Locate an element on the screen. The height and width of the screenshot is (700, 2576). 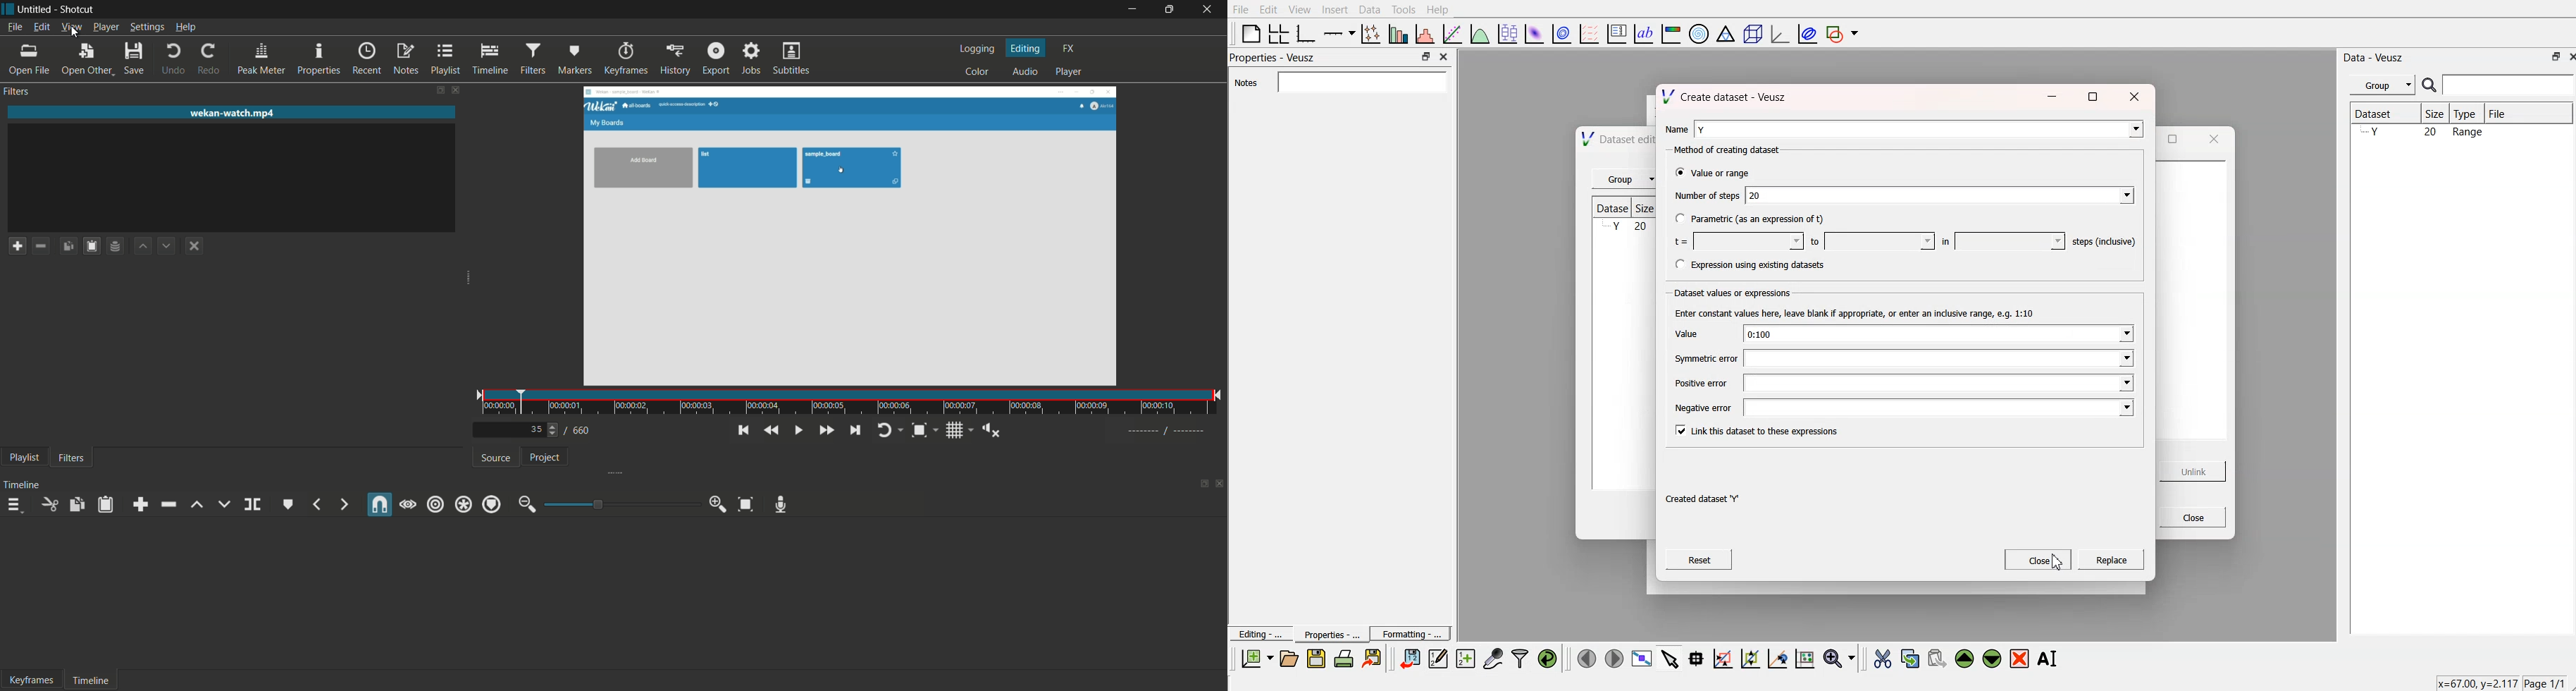
Move to next page is located at coordinates (1614, 657).